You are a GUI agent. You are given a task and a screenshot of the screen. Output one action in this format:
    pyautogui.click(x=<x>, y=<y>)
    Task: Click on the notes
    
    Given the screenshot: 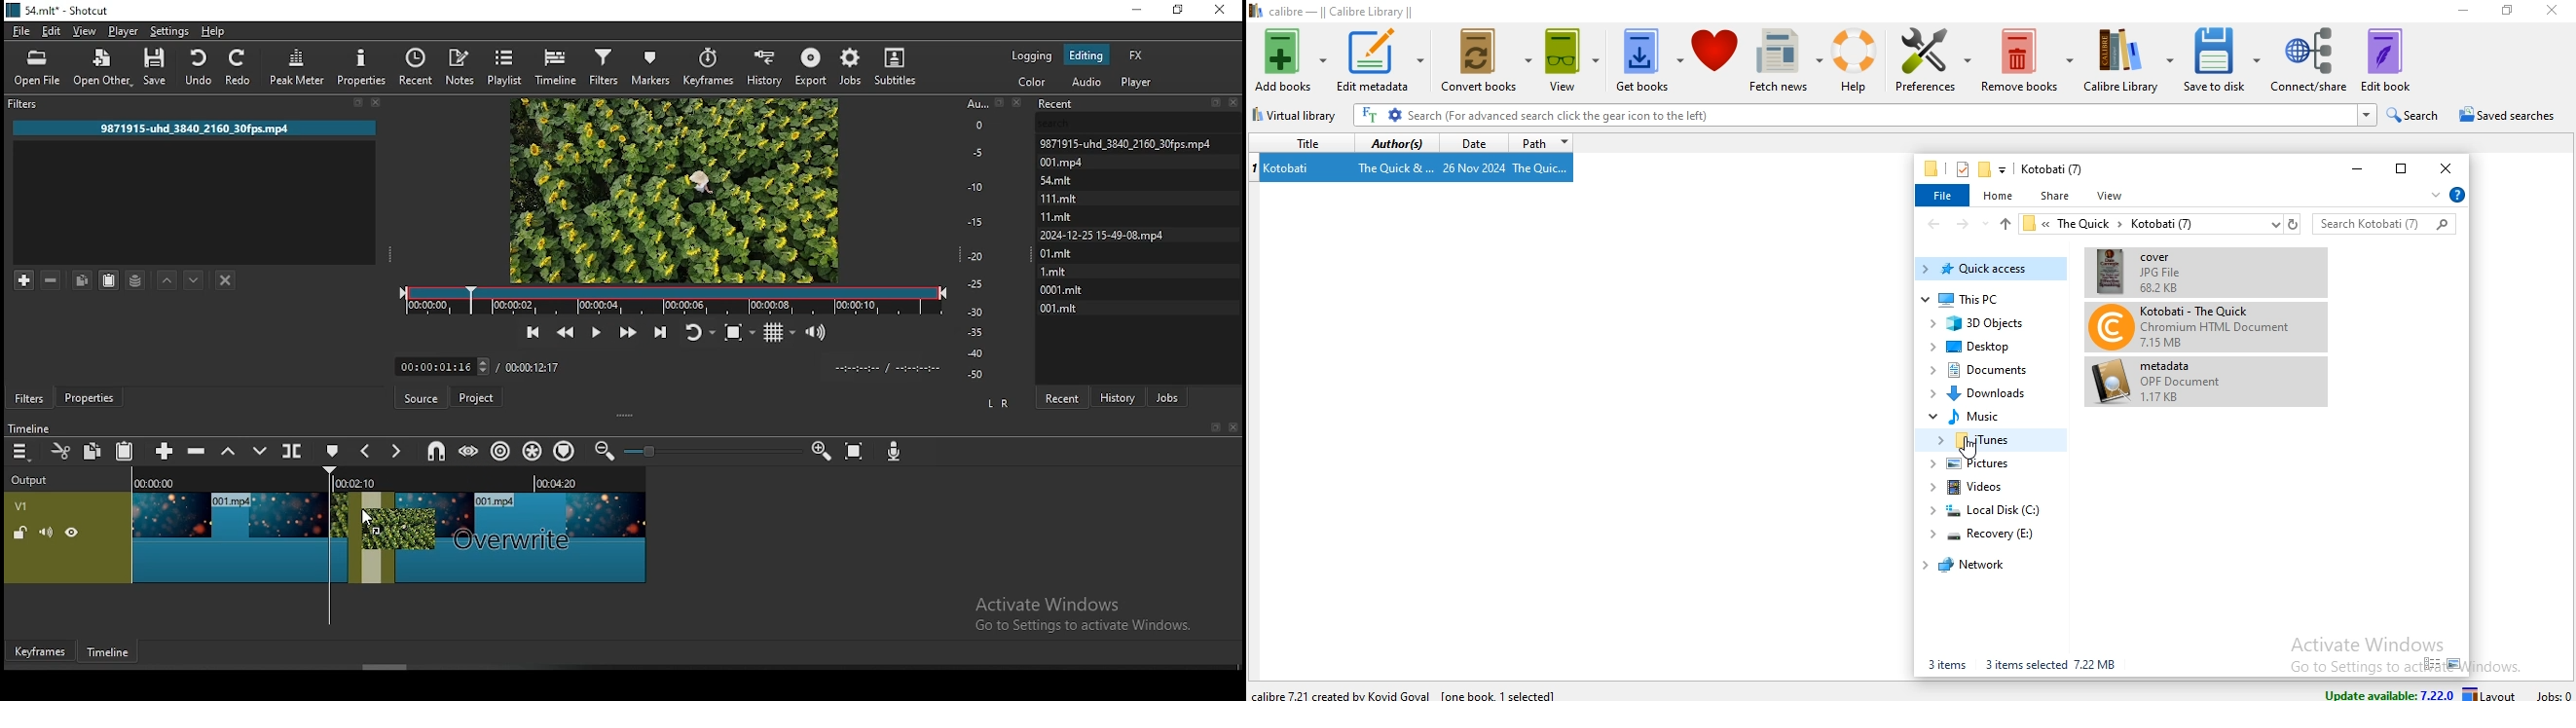 What is the action you would take?
    pyautogui.click(x=459, y=66)
    